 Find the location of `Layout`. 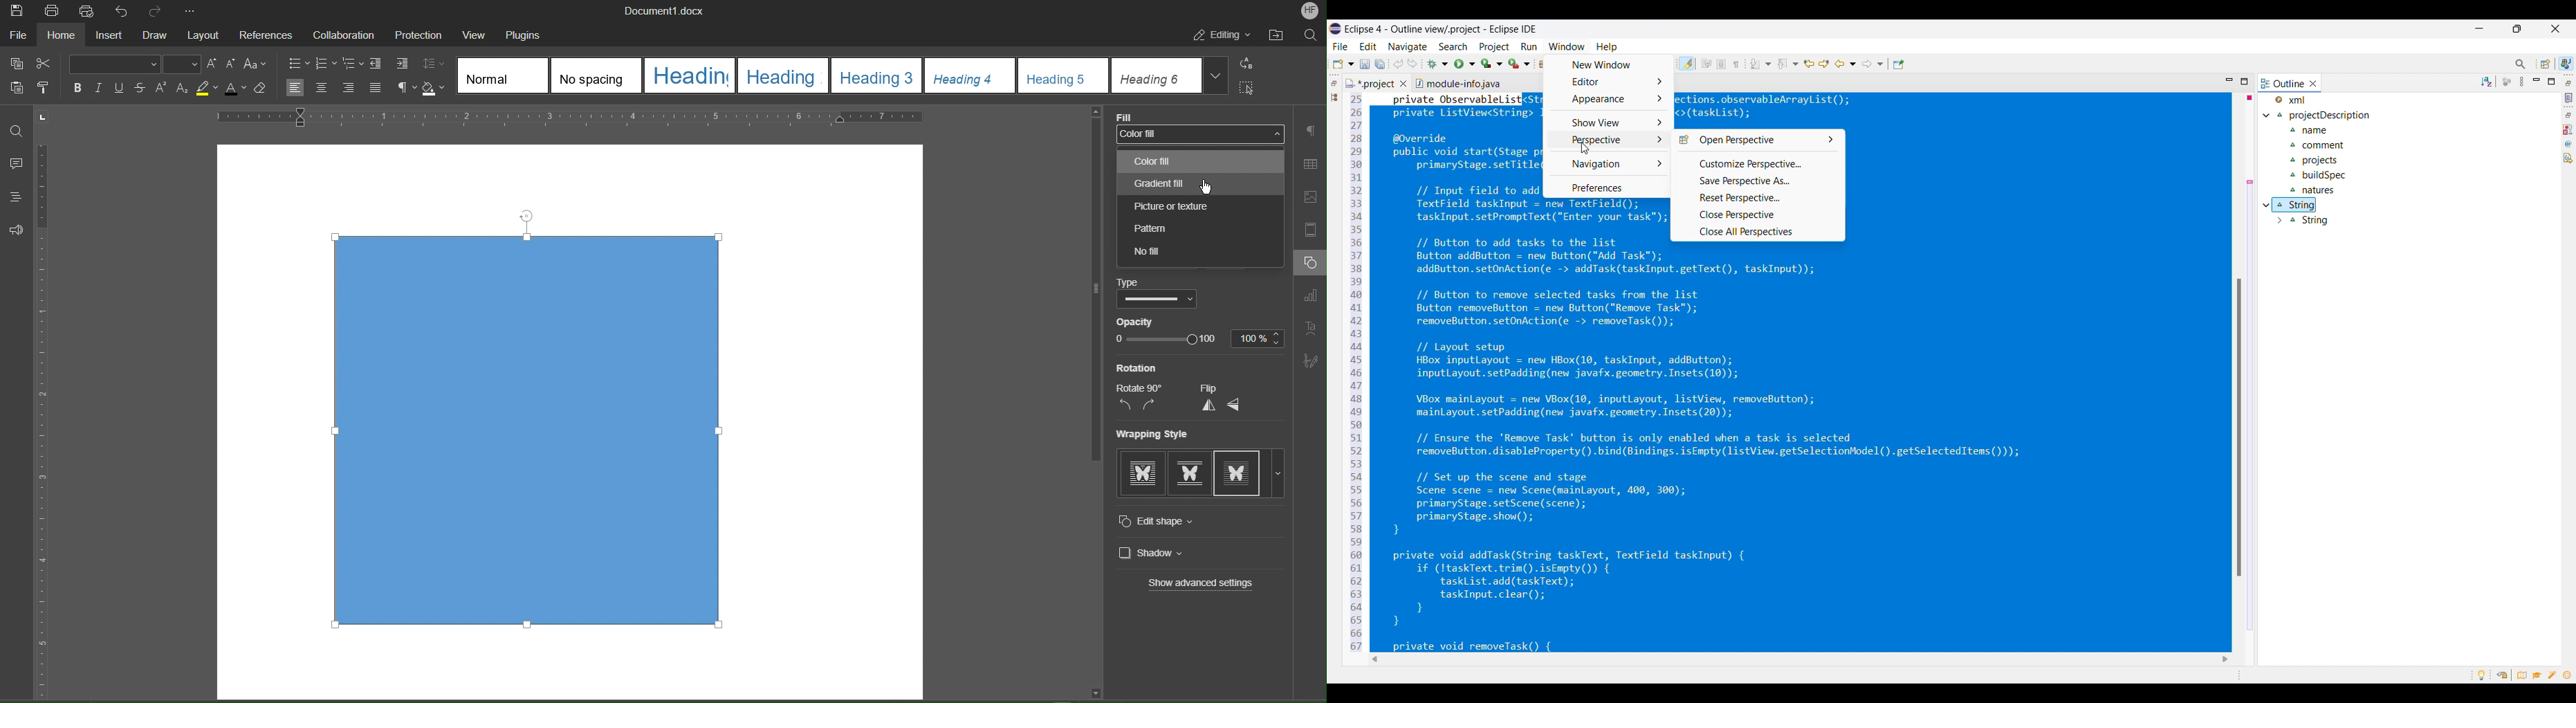

Layout is located at coordinates (205, 33).